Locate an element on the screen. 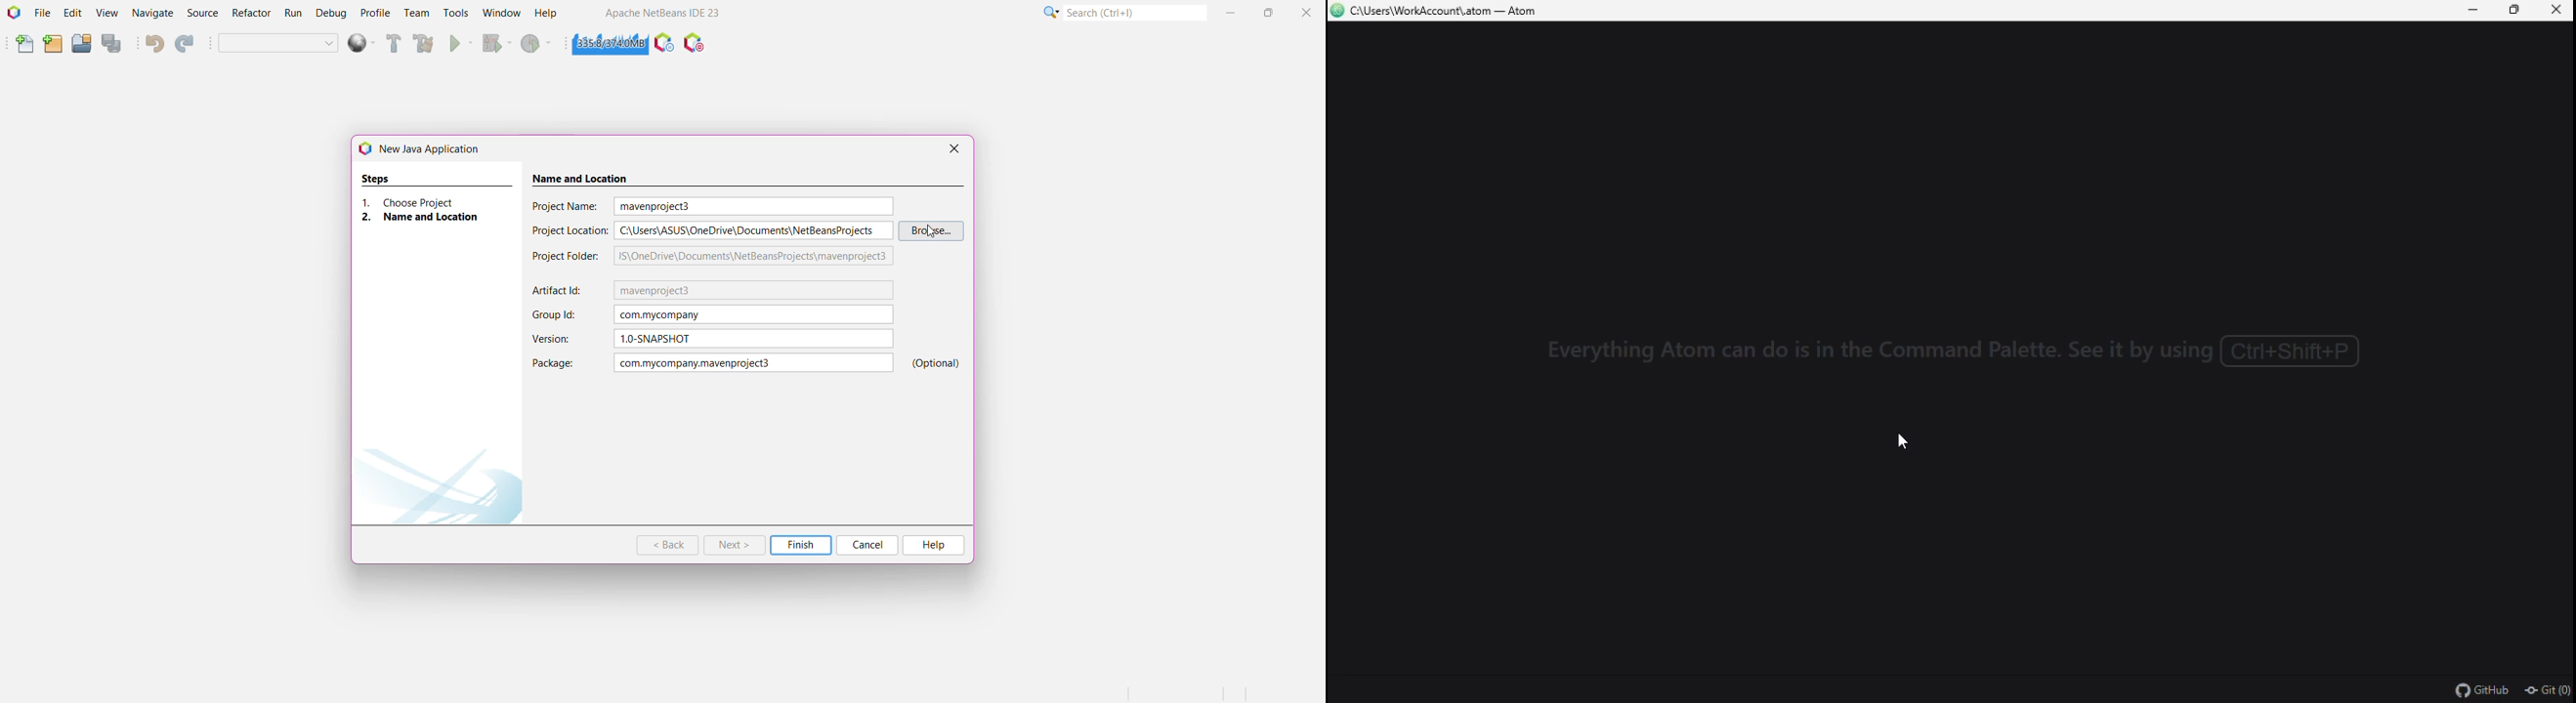 The image size is (2576, 728). Next is located at coordinates (734, 546).